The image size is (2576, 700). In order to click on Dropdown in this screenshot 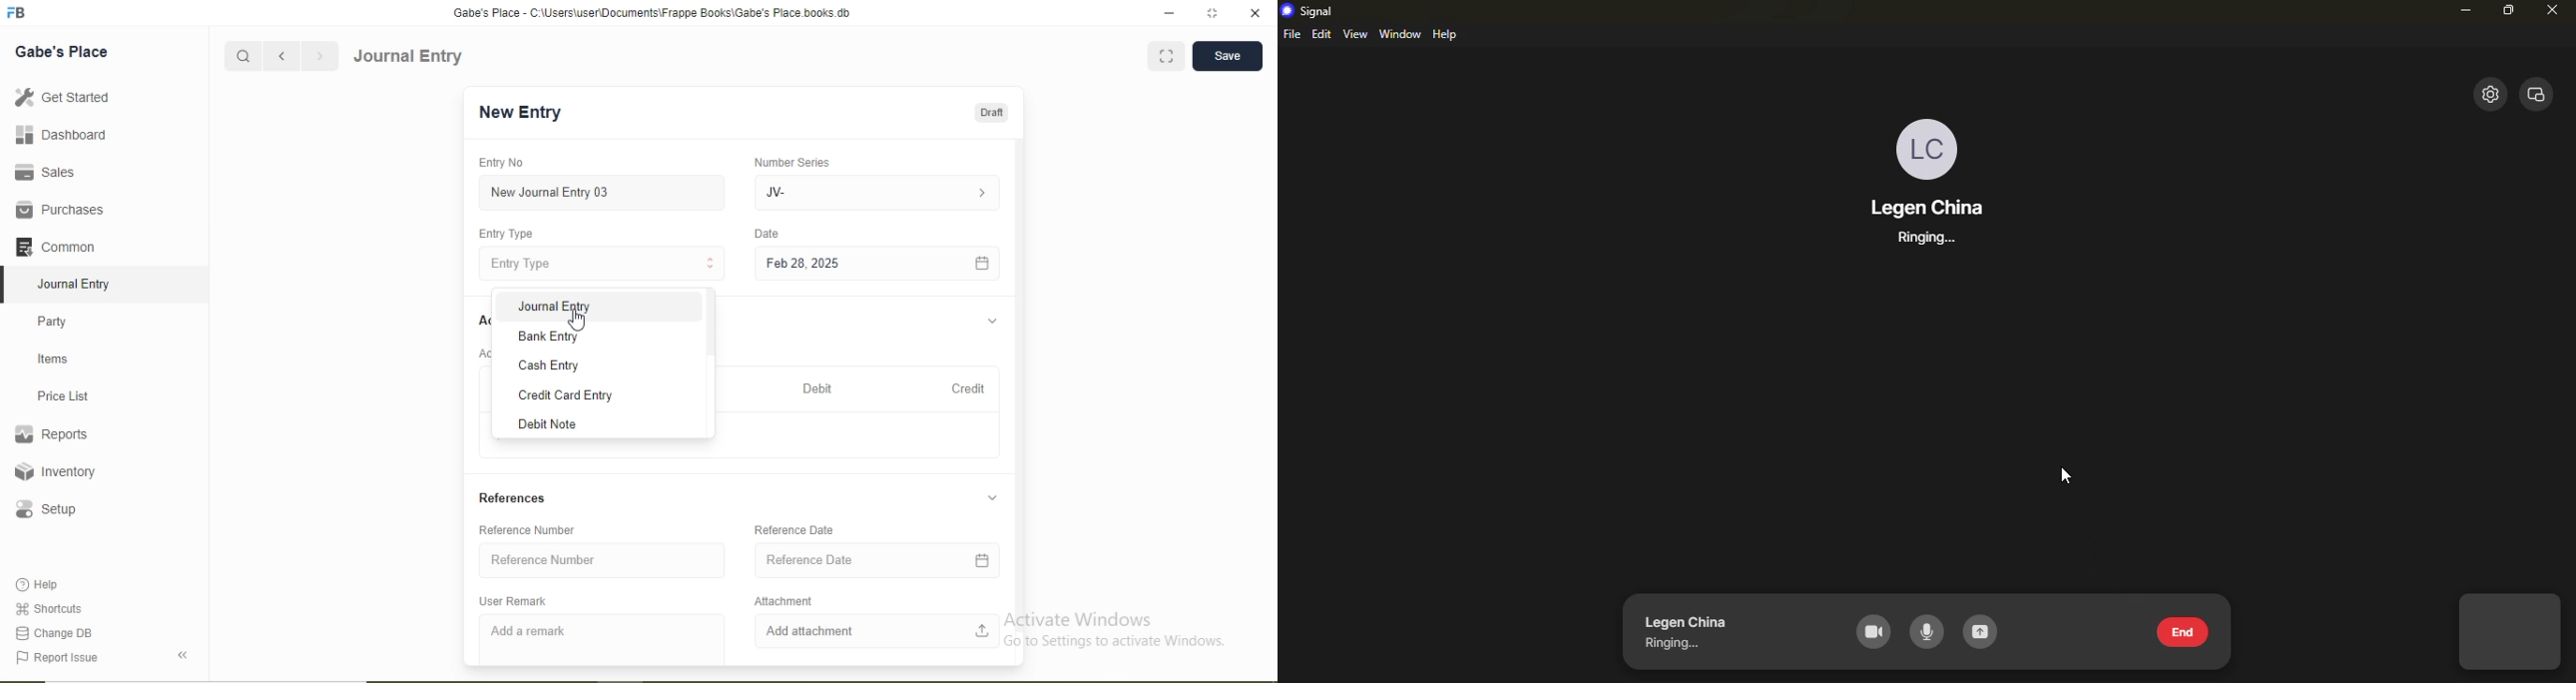, I will do `click(993, 322)`.